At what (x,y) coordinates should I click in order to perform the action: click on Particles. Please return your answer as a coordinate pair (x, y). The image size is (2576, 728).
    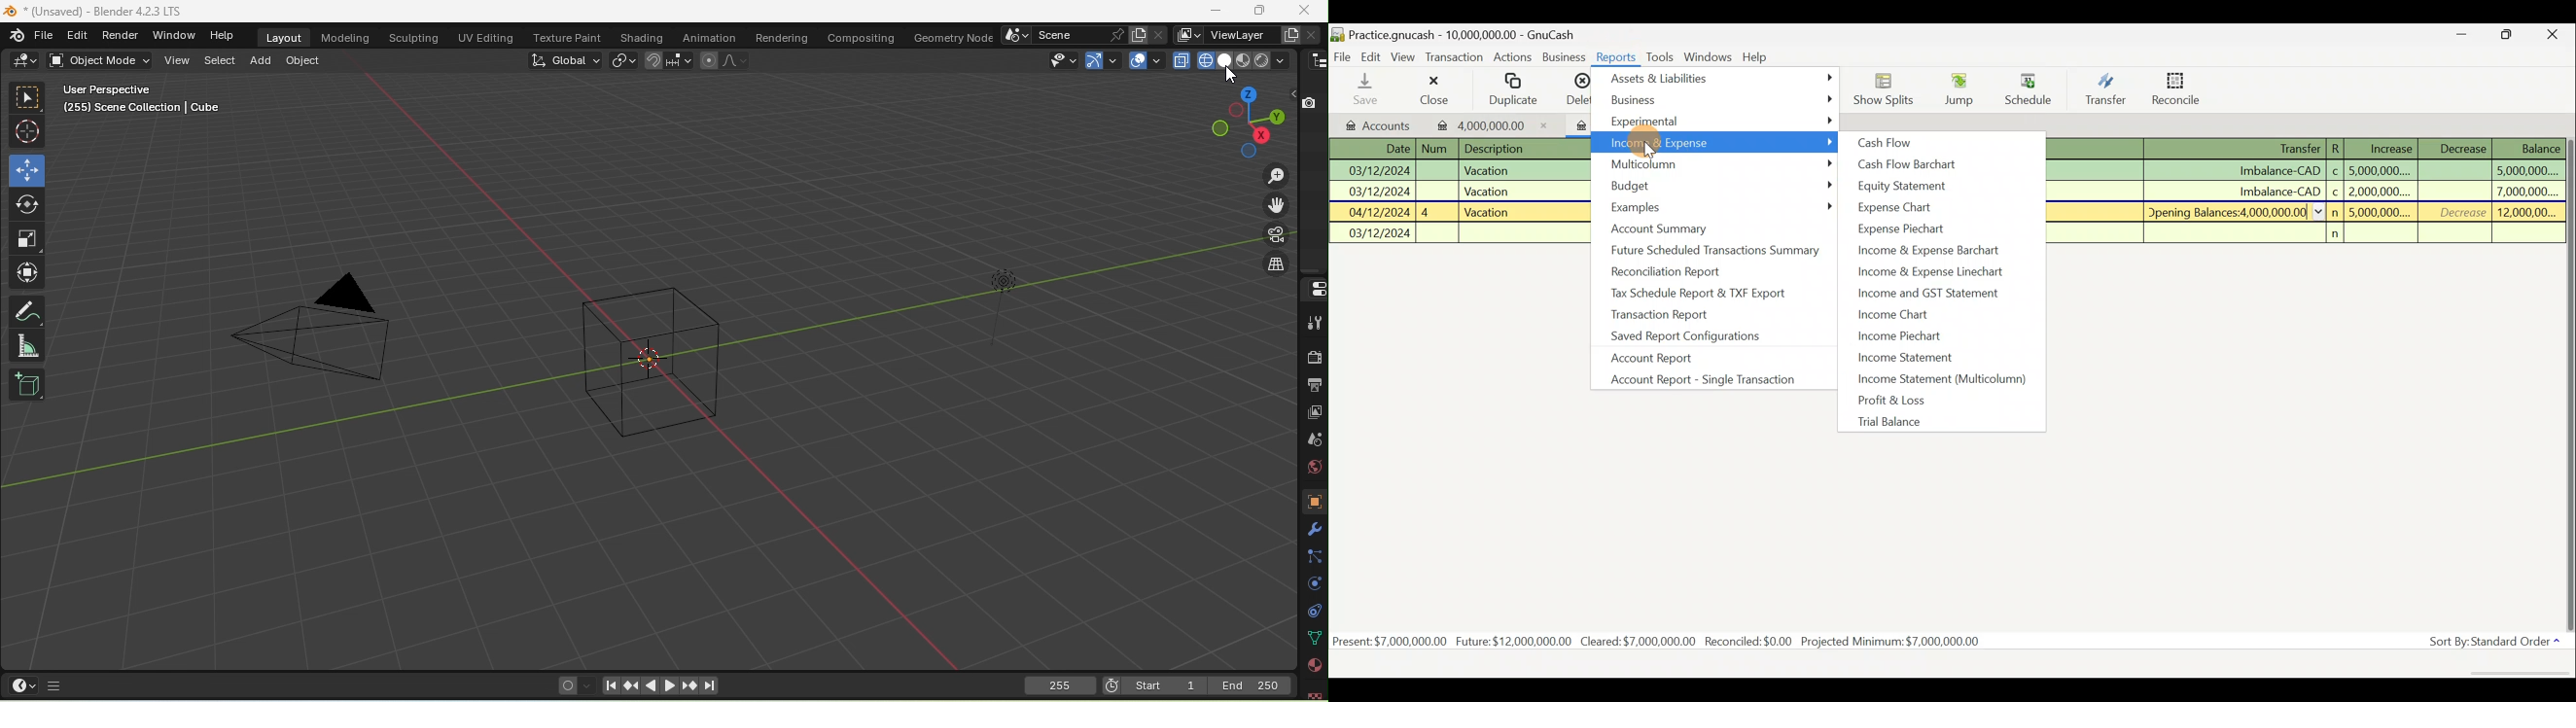
    Looking at the image, I should click on (1313, 557).